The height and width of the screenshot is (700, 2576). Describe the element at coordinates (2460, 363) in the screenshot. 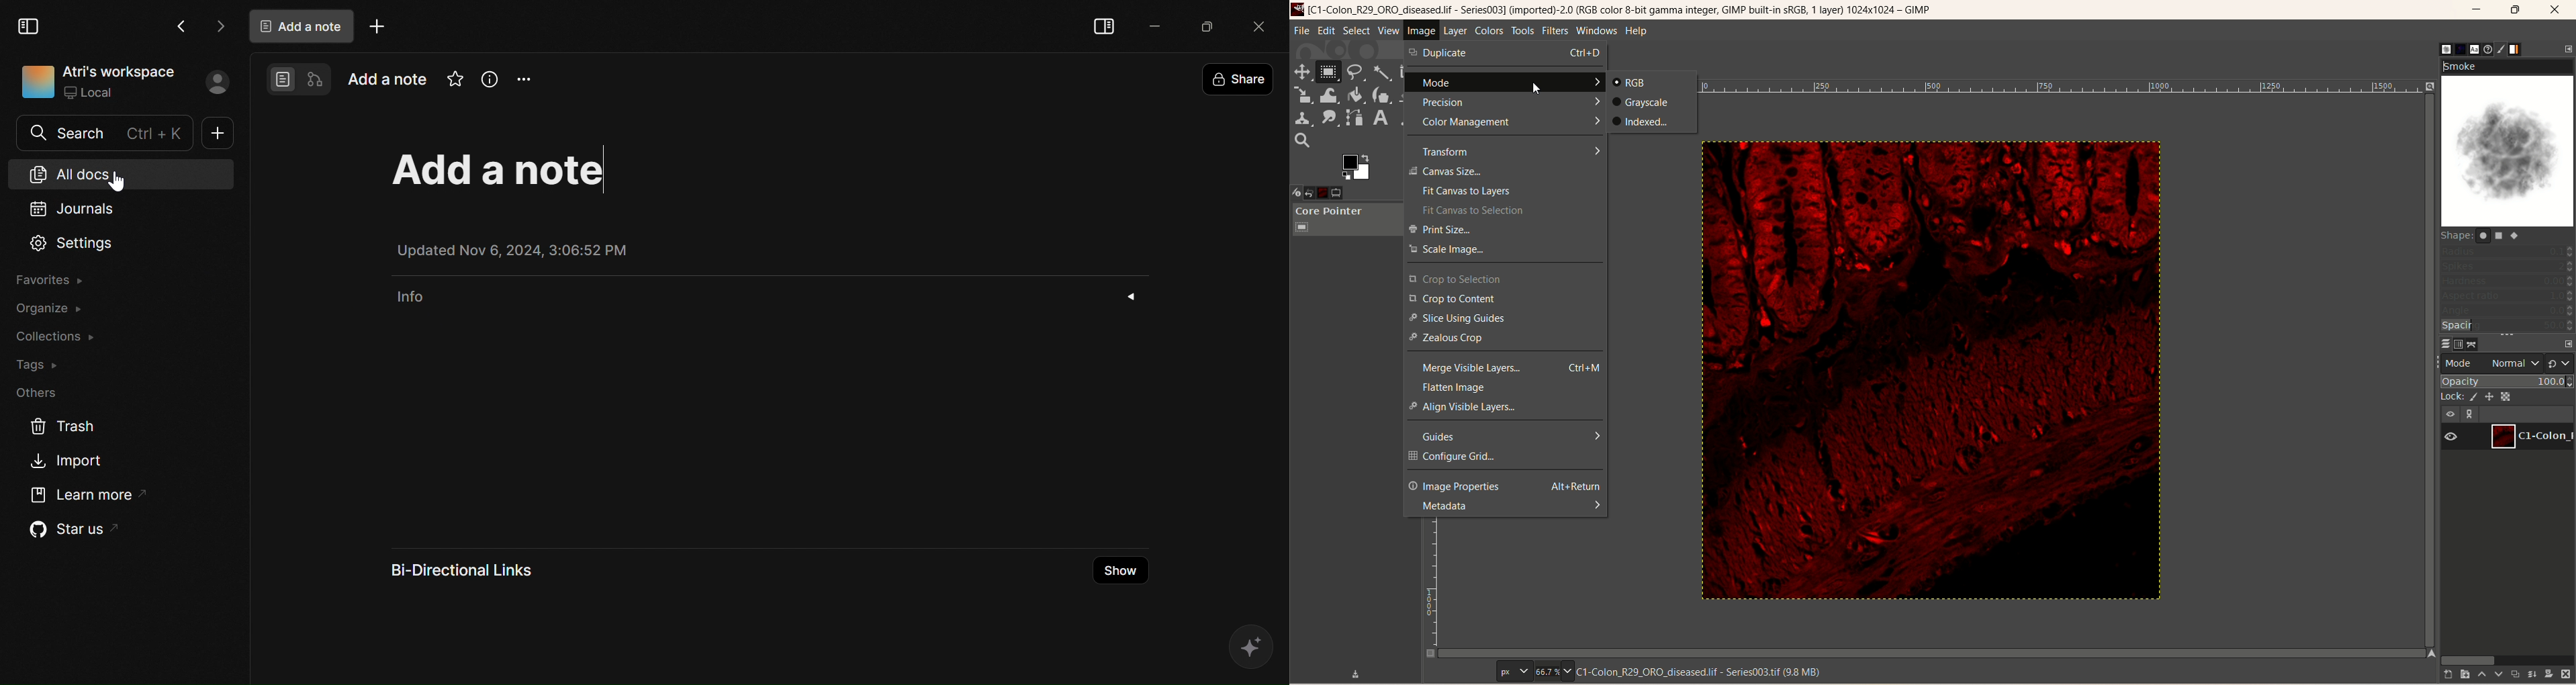

I see `mode` at that location.